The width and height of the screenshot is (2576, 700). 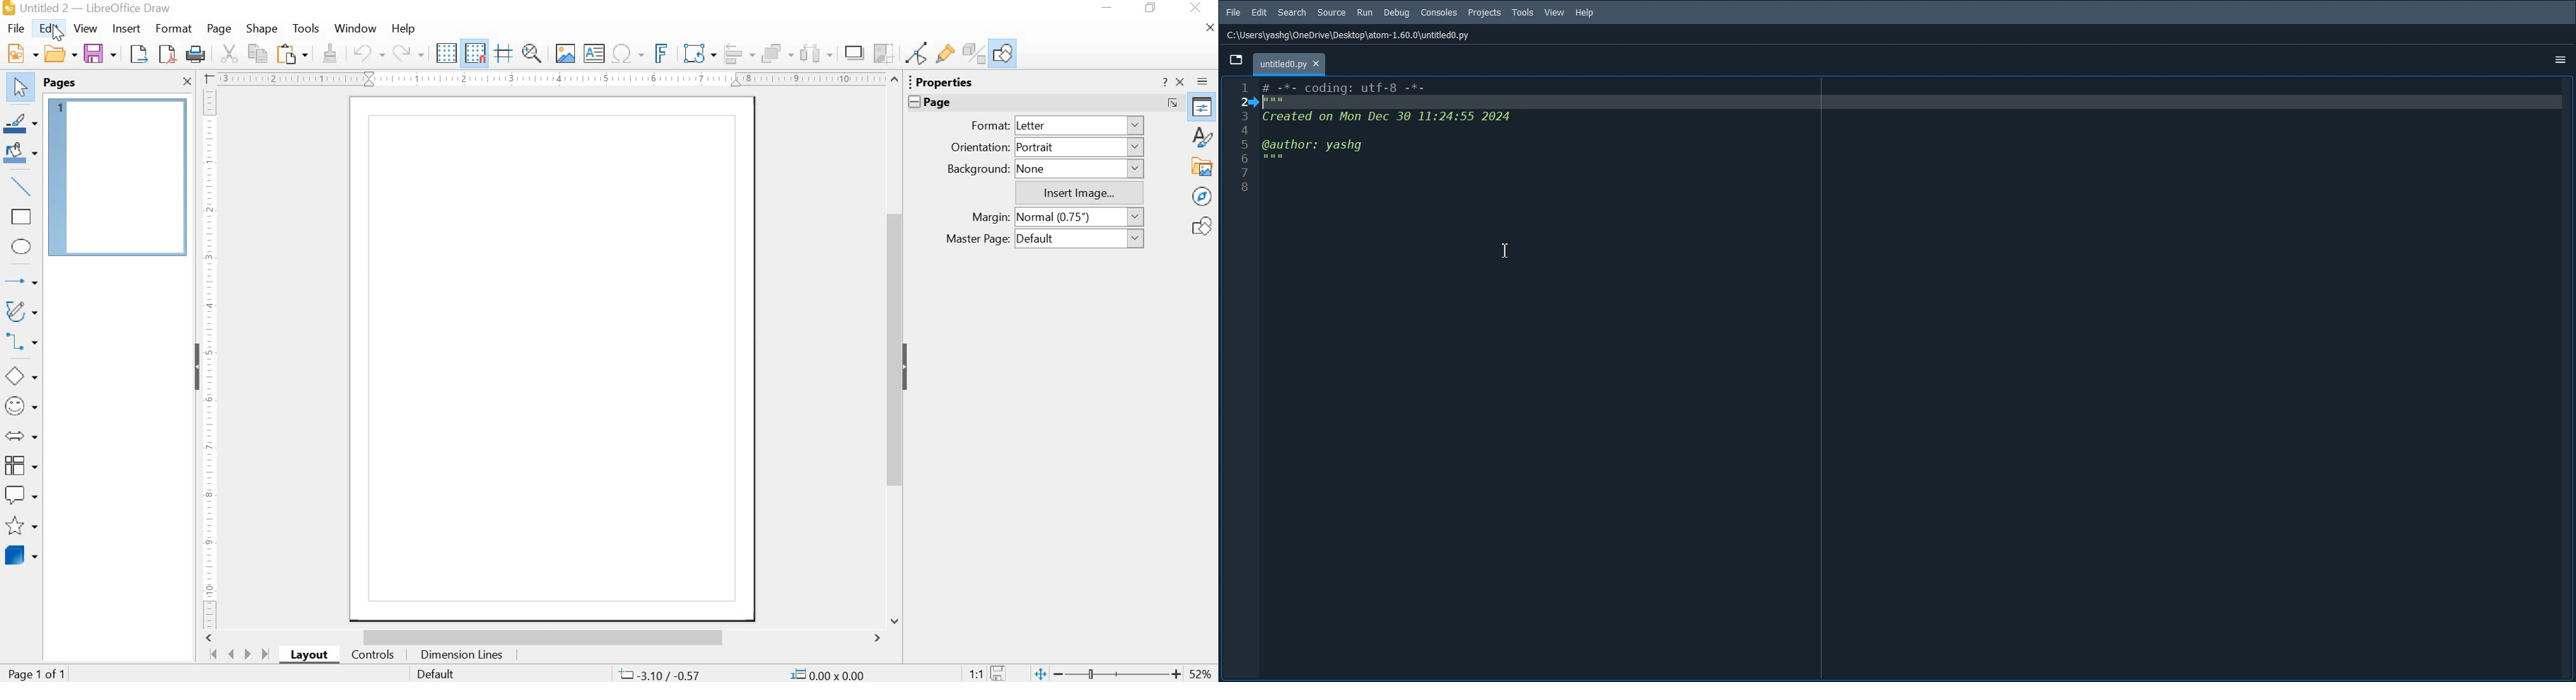 I want to click on coordinates, so click(x=753, y=674).